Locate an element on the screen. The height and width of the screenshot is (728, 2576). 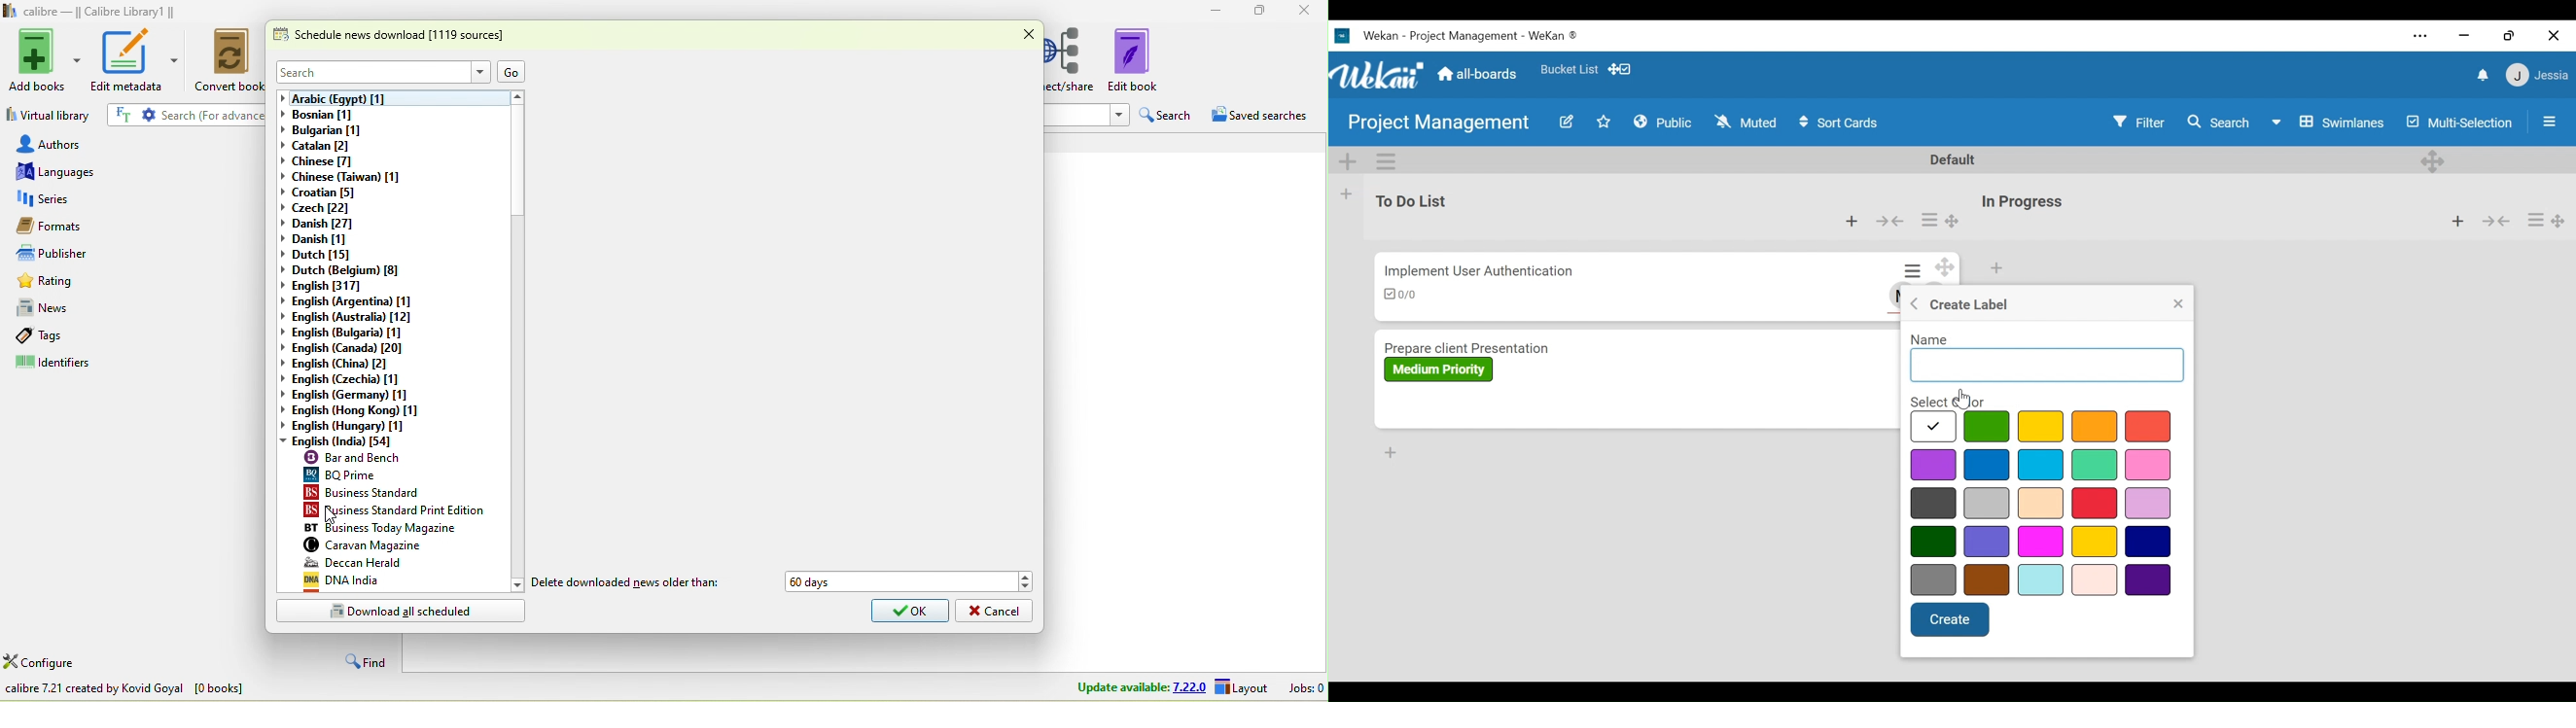
Default is located at coordinates (1955, 159).